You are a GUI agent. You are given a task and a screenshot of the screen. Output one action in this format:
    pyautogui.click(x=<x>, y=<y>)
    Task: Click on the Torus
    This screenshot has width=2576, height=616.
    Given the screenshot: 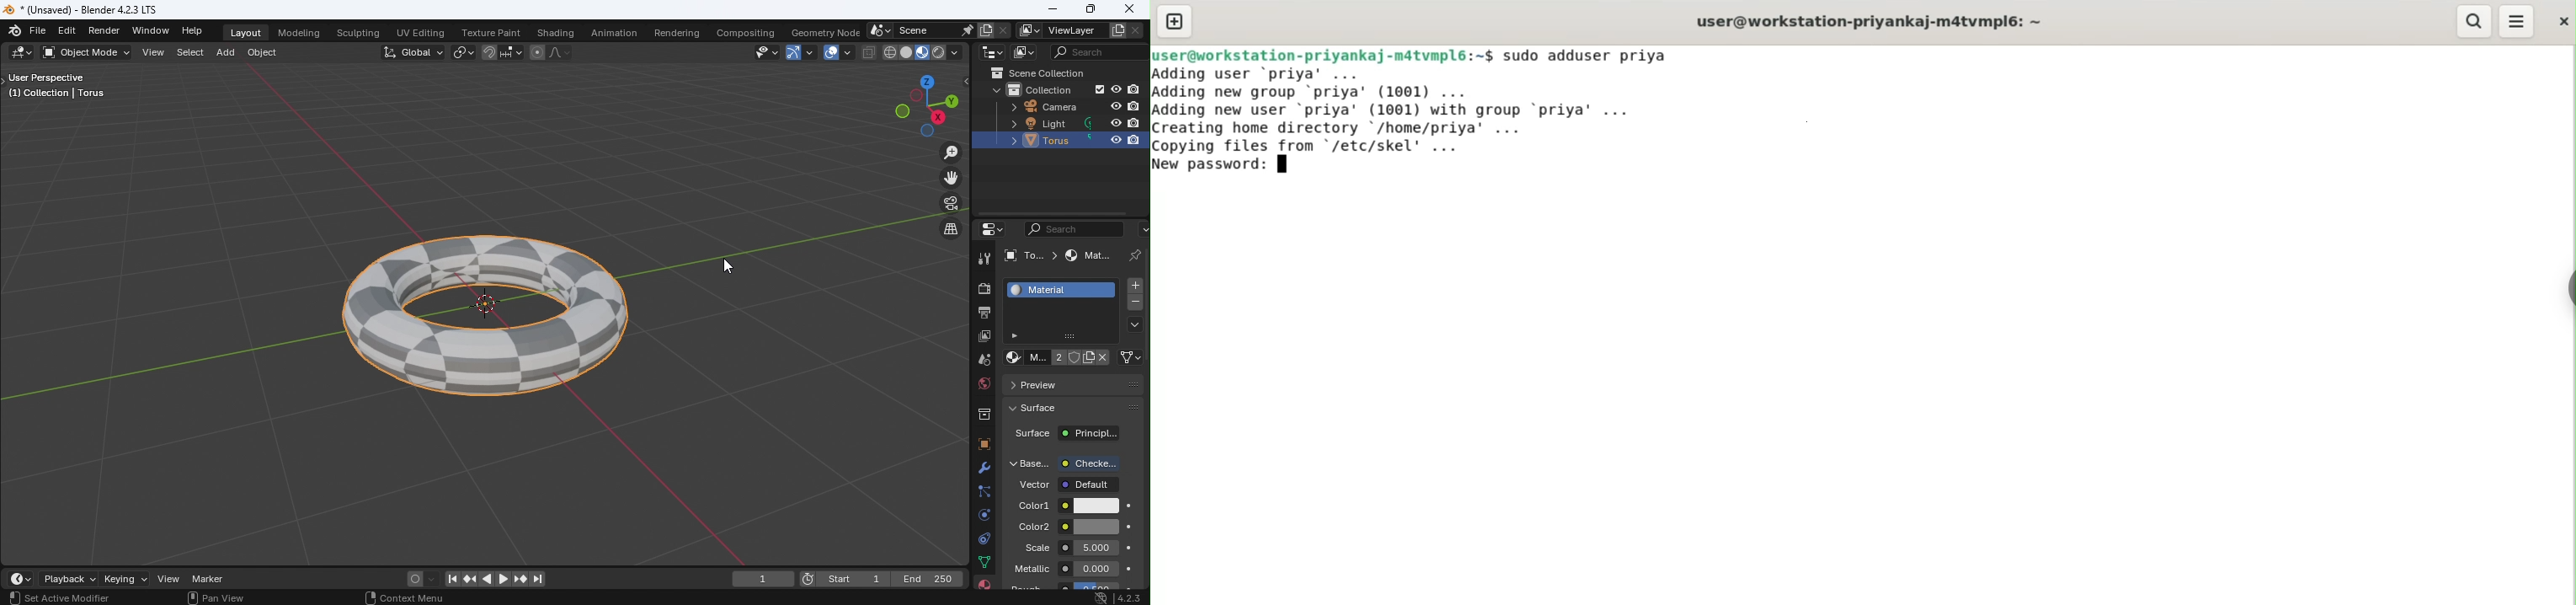 What is the action you would take?
    pyautogui.click(x=1024, y=141)
    